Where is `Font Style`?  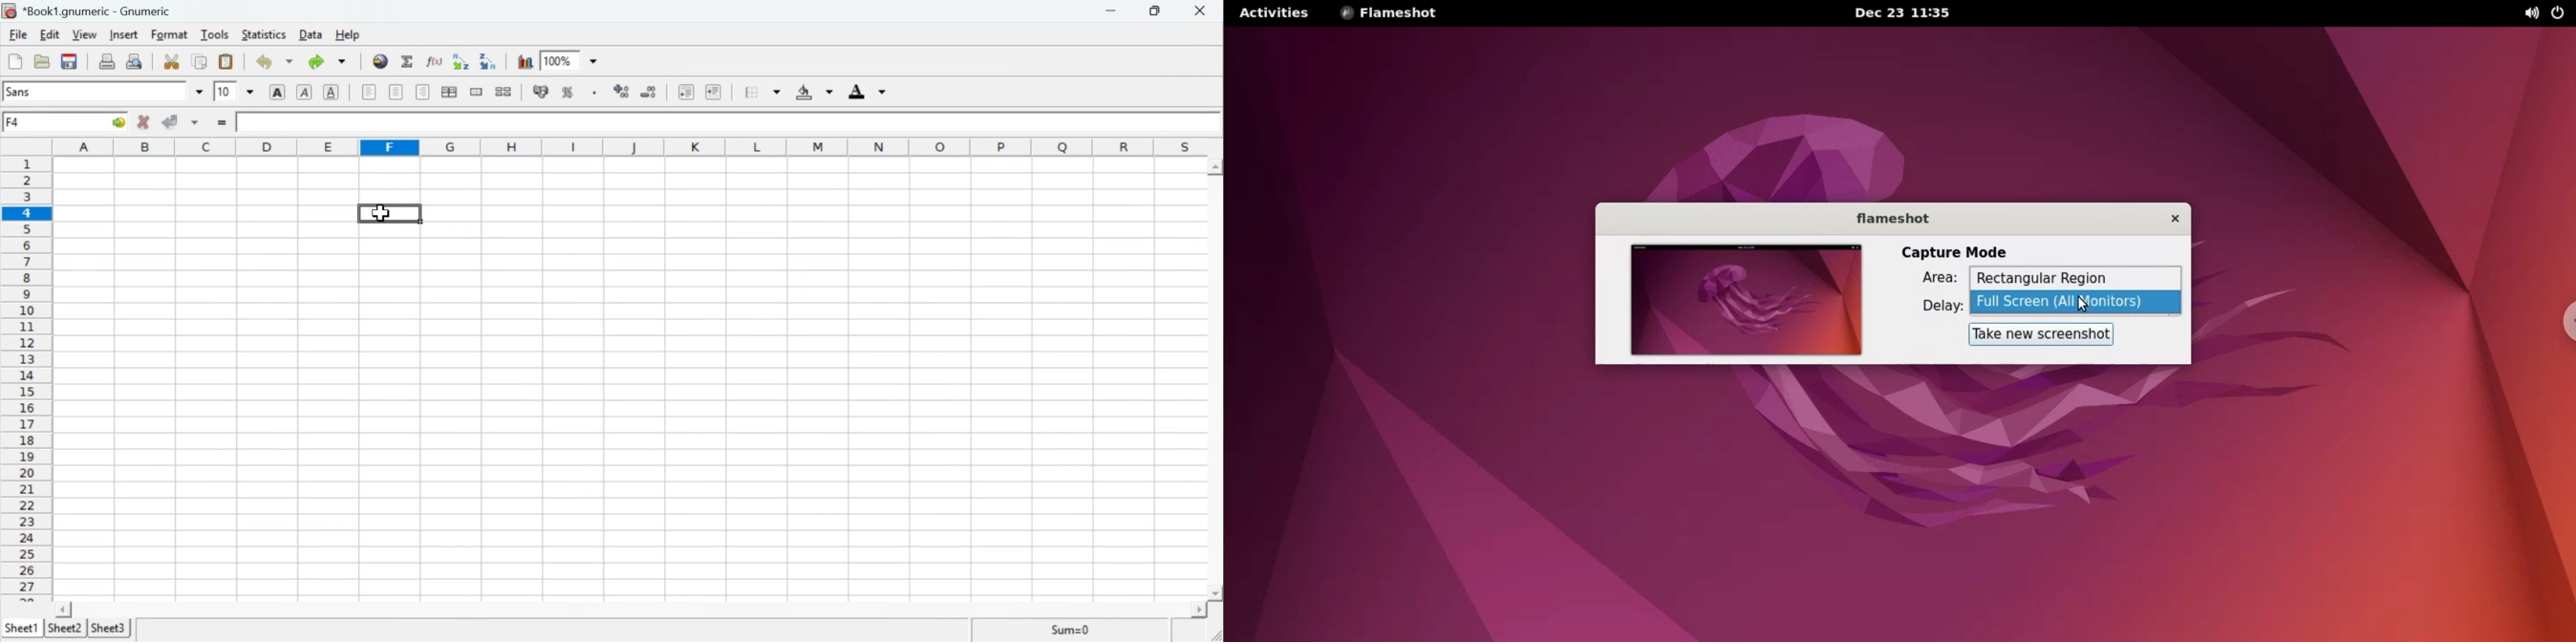
Font Style is located at coordinates (97, 92).